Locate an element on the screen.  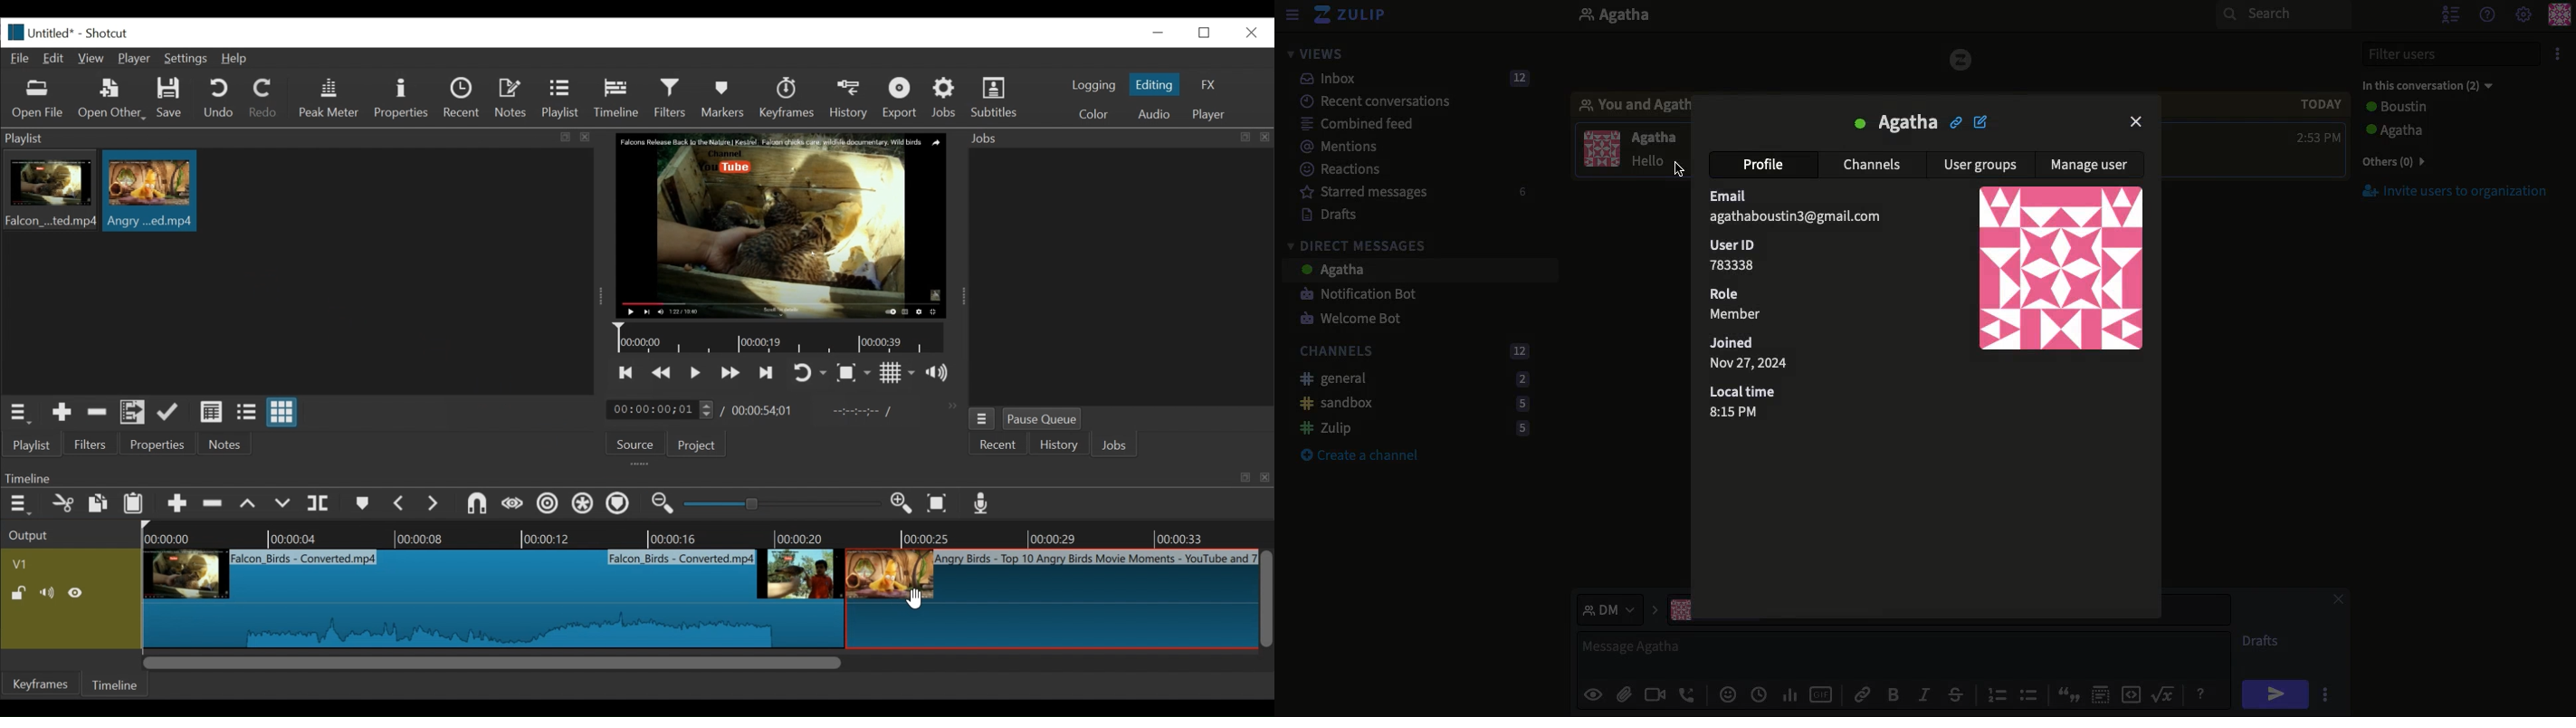
copy is located at coordinates (99, 505).